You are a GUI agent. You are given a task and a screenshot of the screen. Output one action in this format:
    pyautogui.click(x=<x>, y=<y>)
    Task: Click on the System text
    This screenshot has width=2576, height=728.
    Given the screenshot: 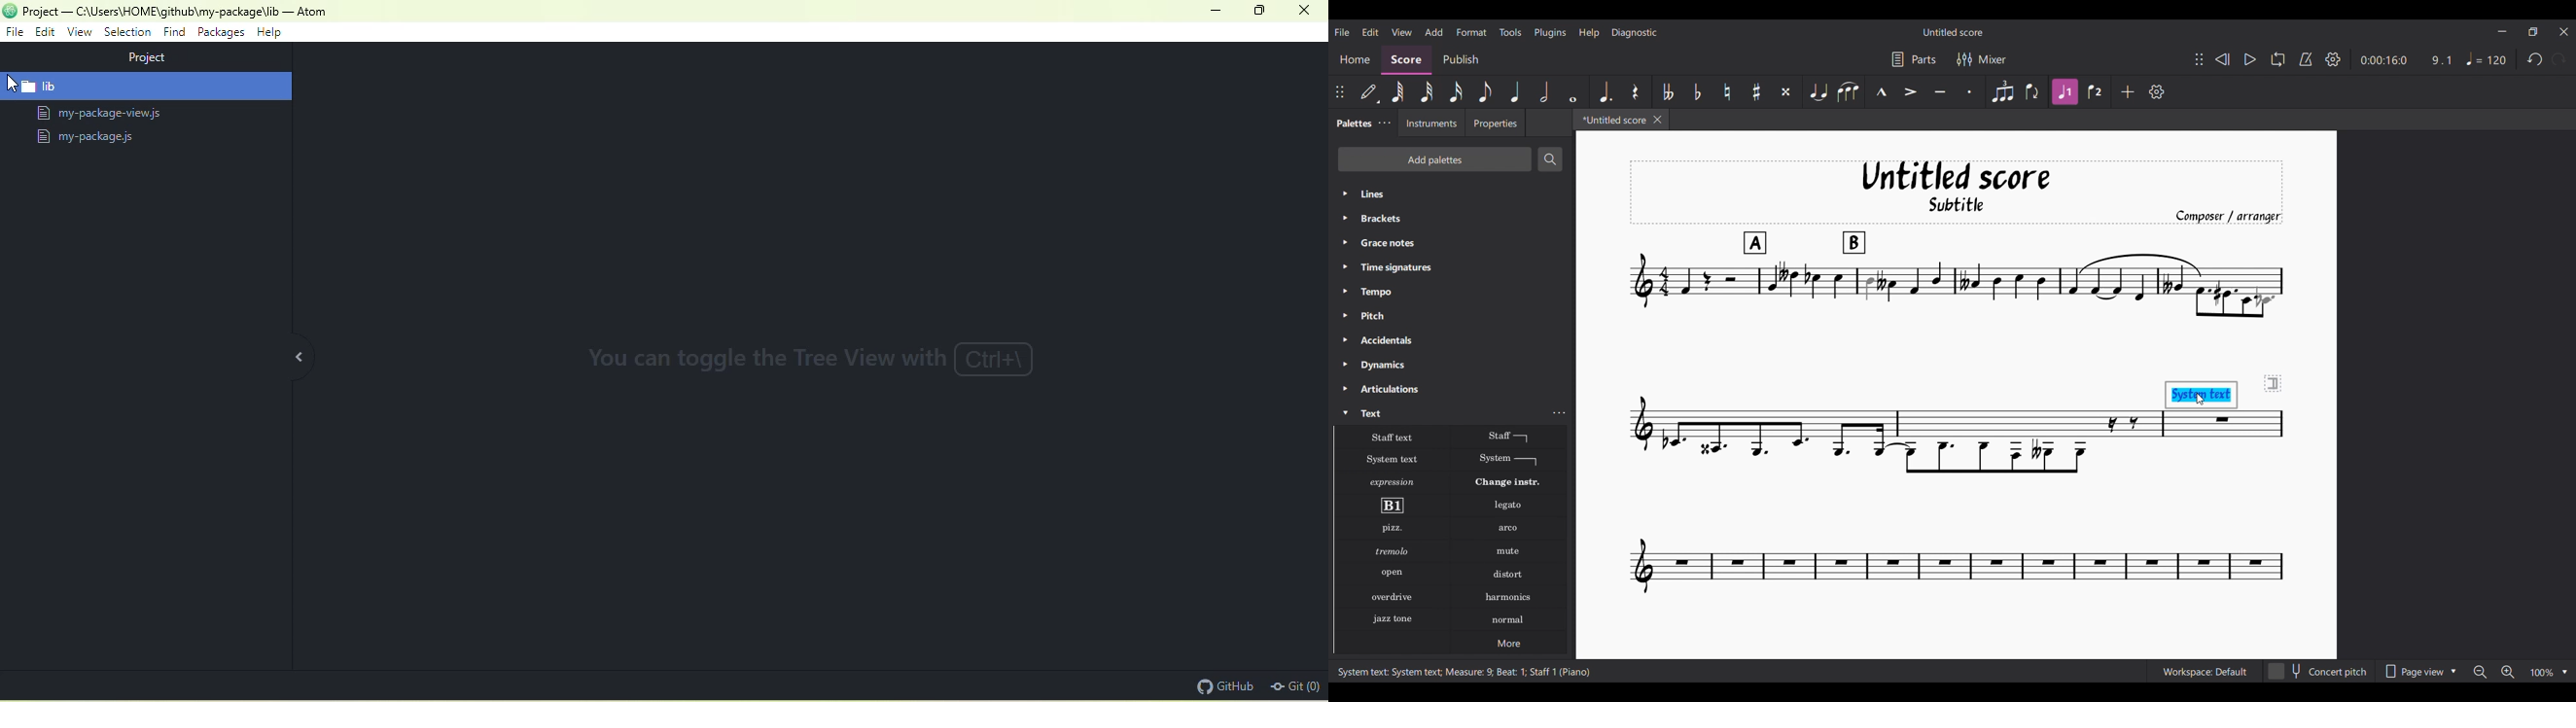 What is the action you would take?
    pyautogui.click(x=2201, y=395)
    